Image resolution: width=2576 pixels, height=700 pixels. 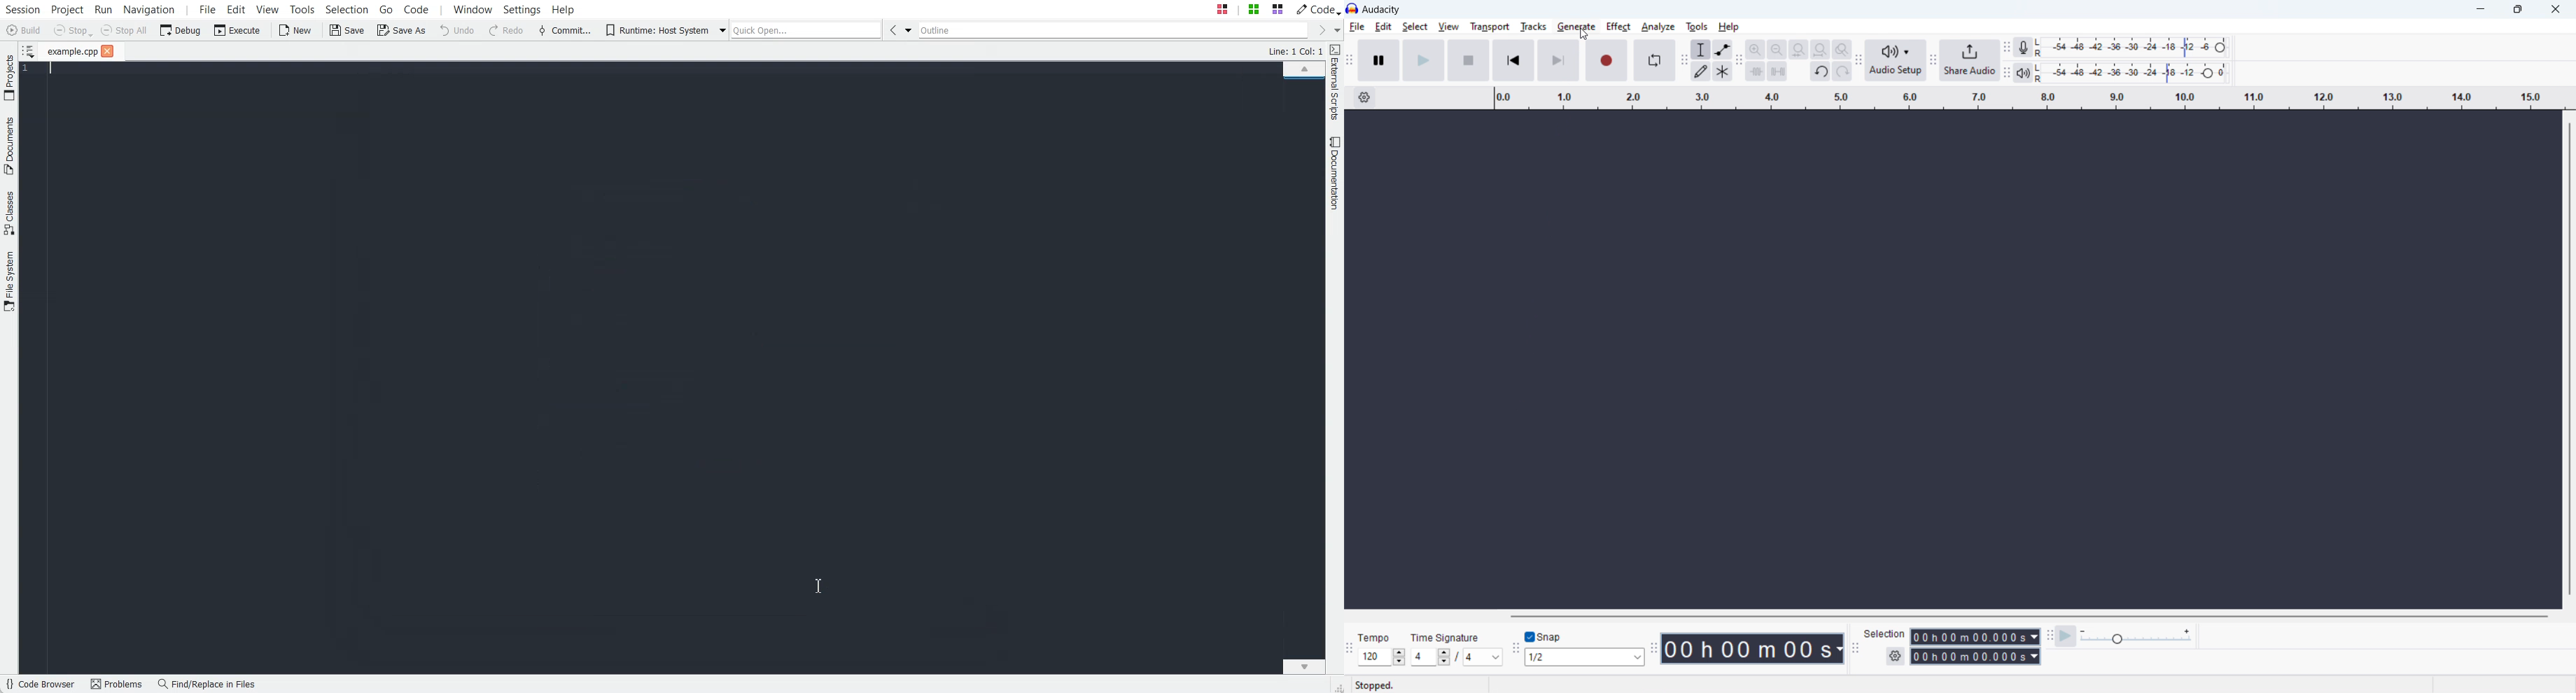 What do you see at coordinates (1449, 26) in the screenshot?
I see `view` at bounding box center [1449, 26].